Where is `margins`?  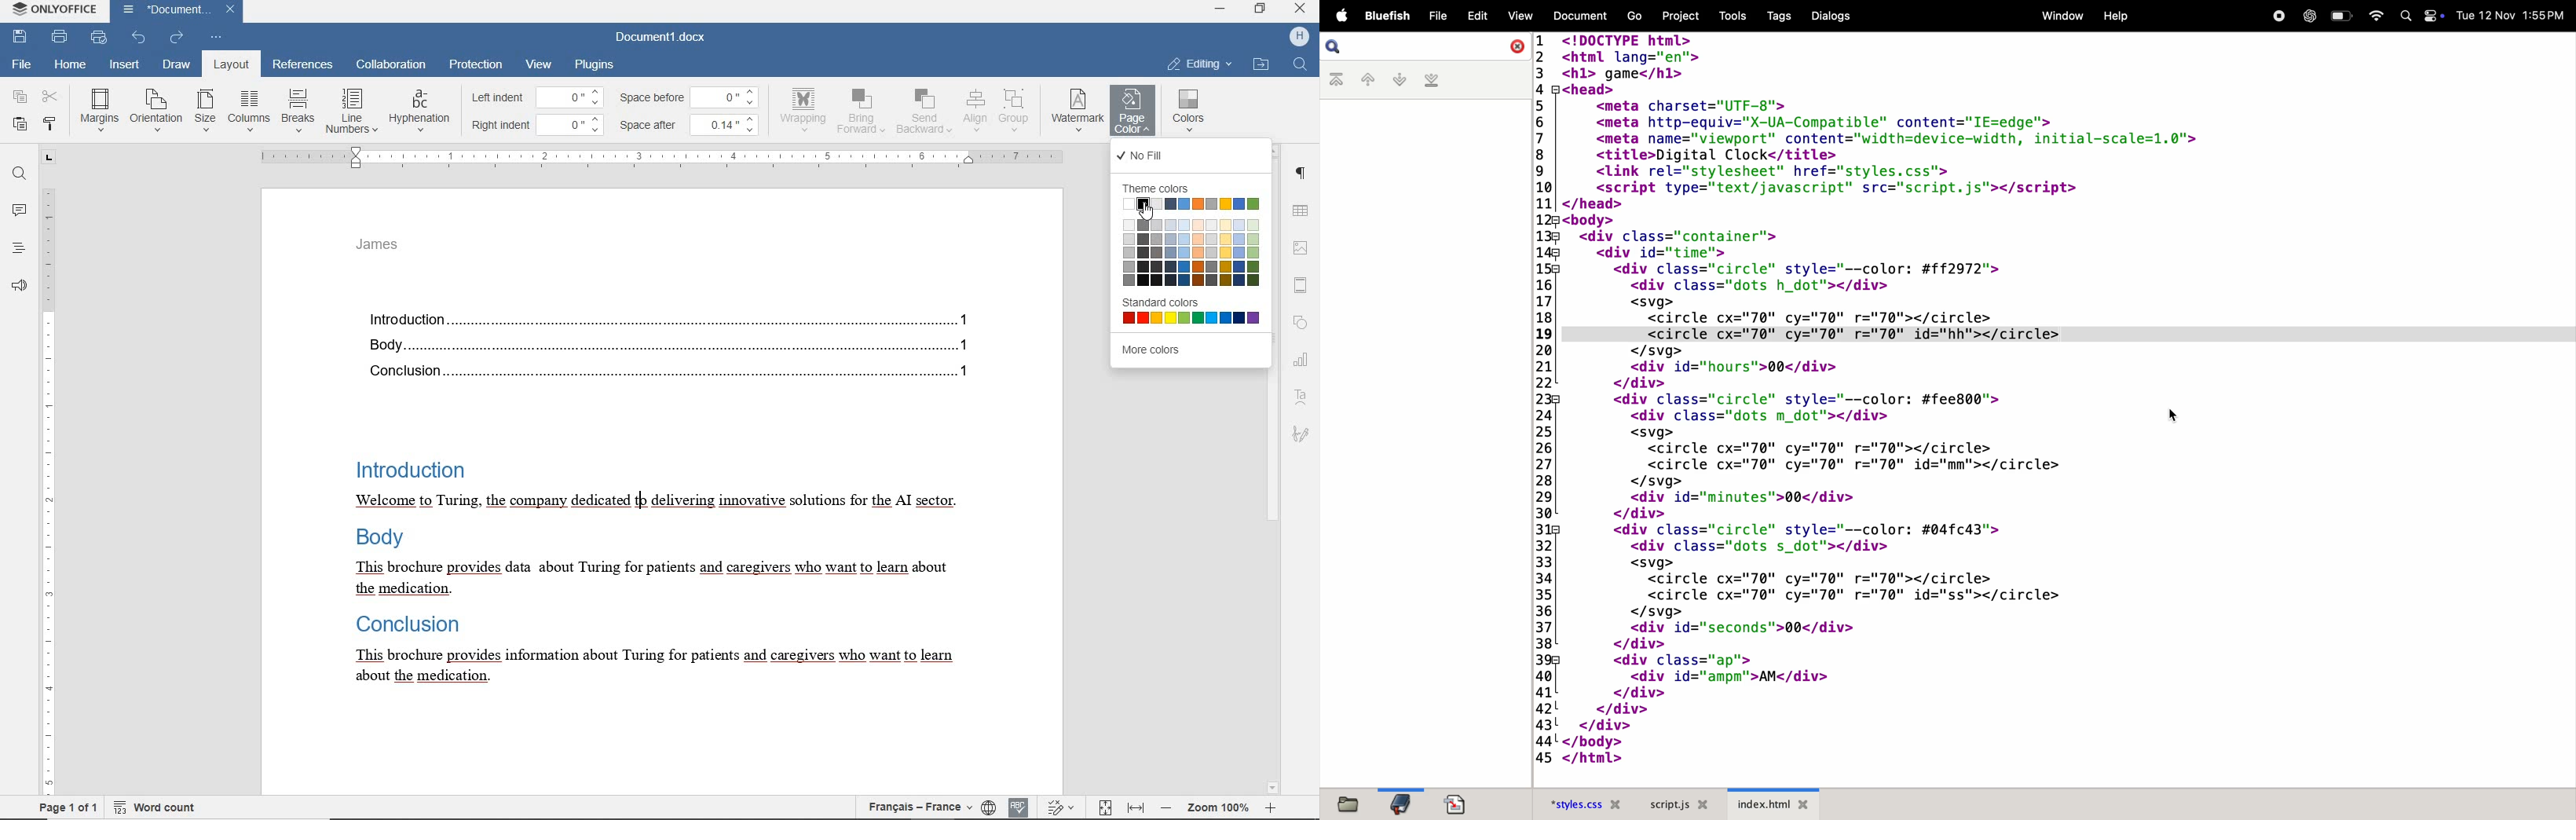 margins is located at coordinates (100, 109).